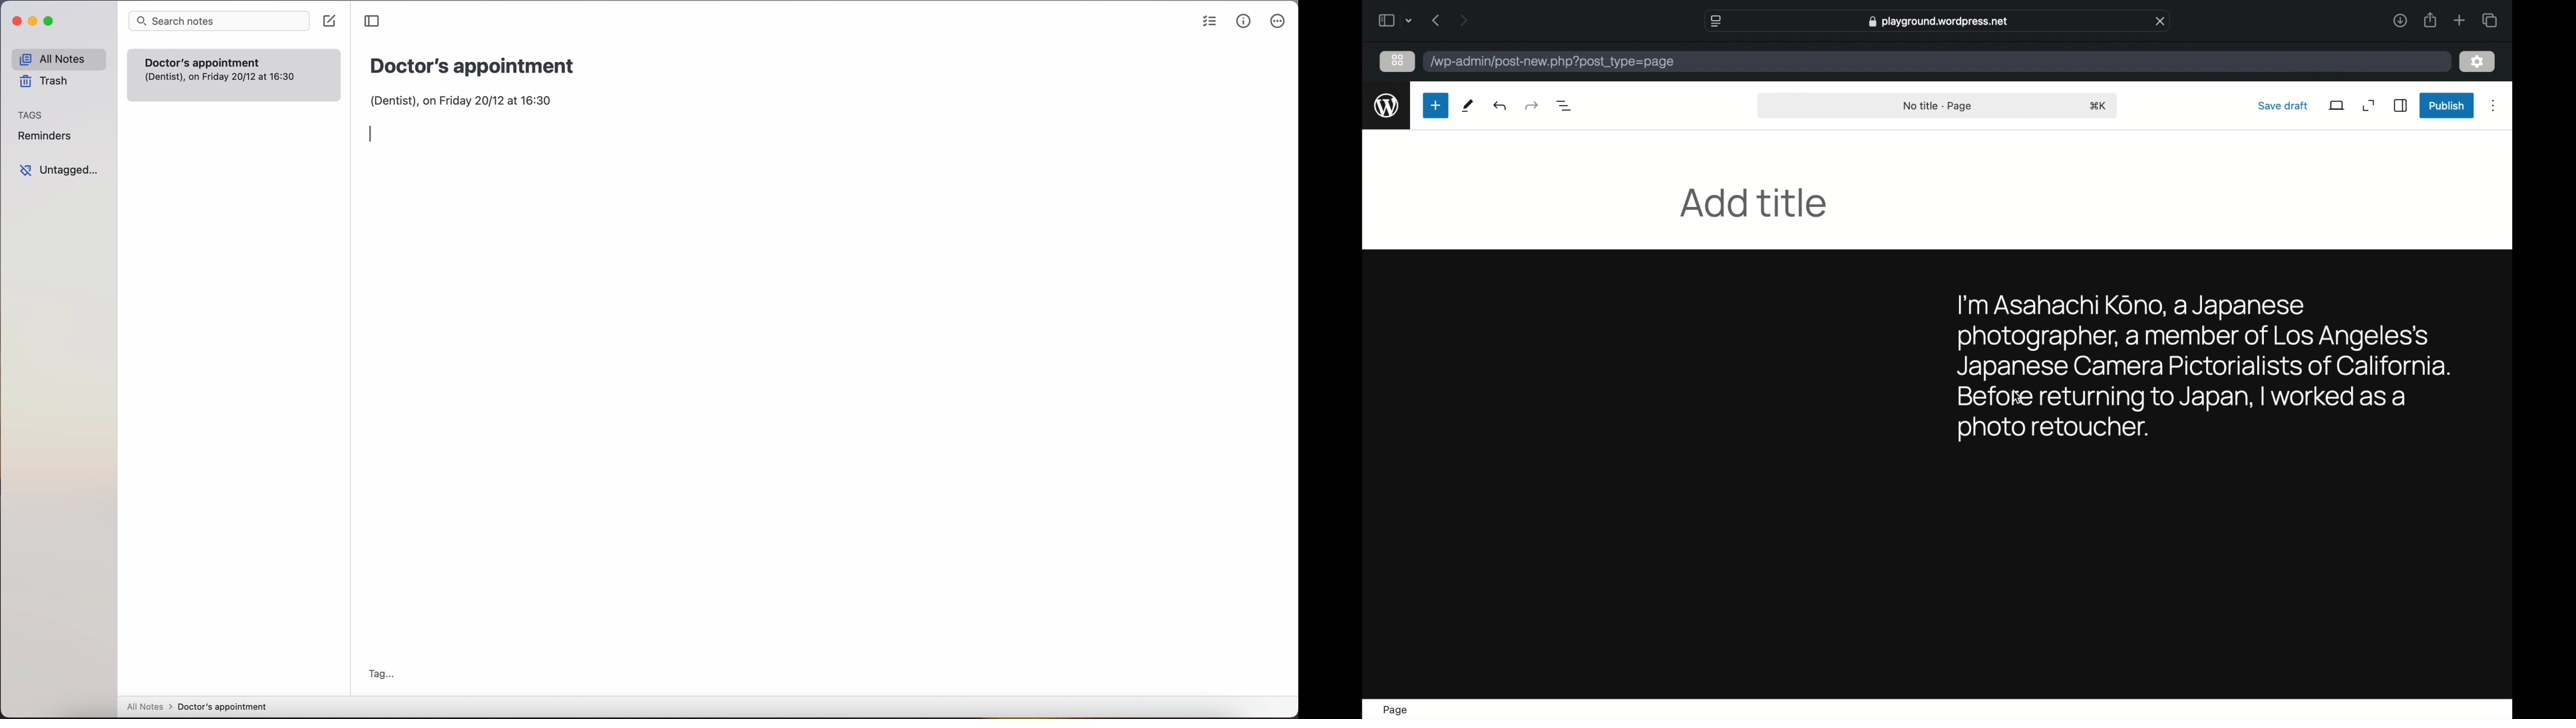  What do you see at coordinates (1940, 21) in the screenshot?
I see `web address` at bounding box center [1940, 21].